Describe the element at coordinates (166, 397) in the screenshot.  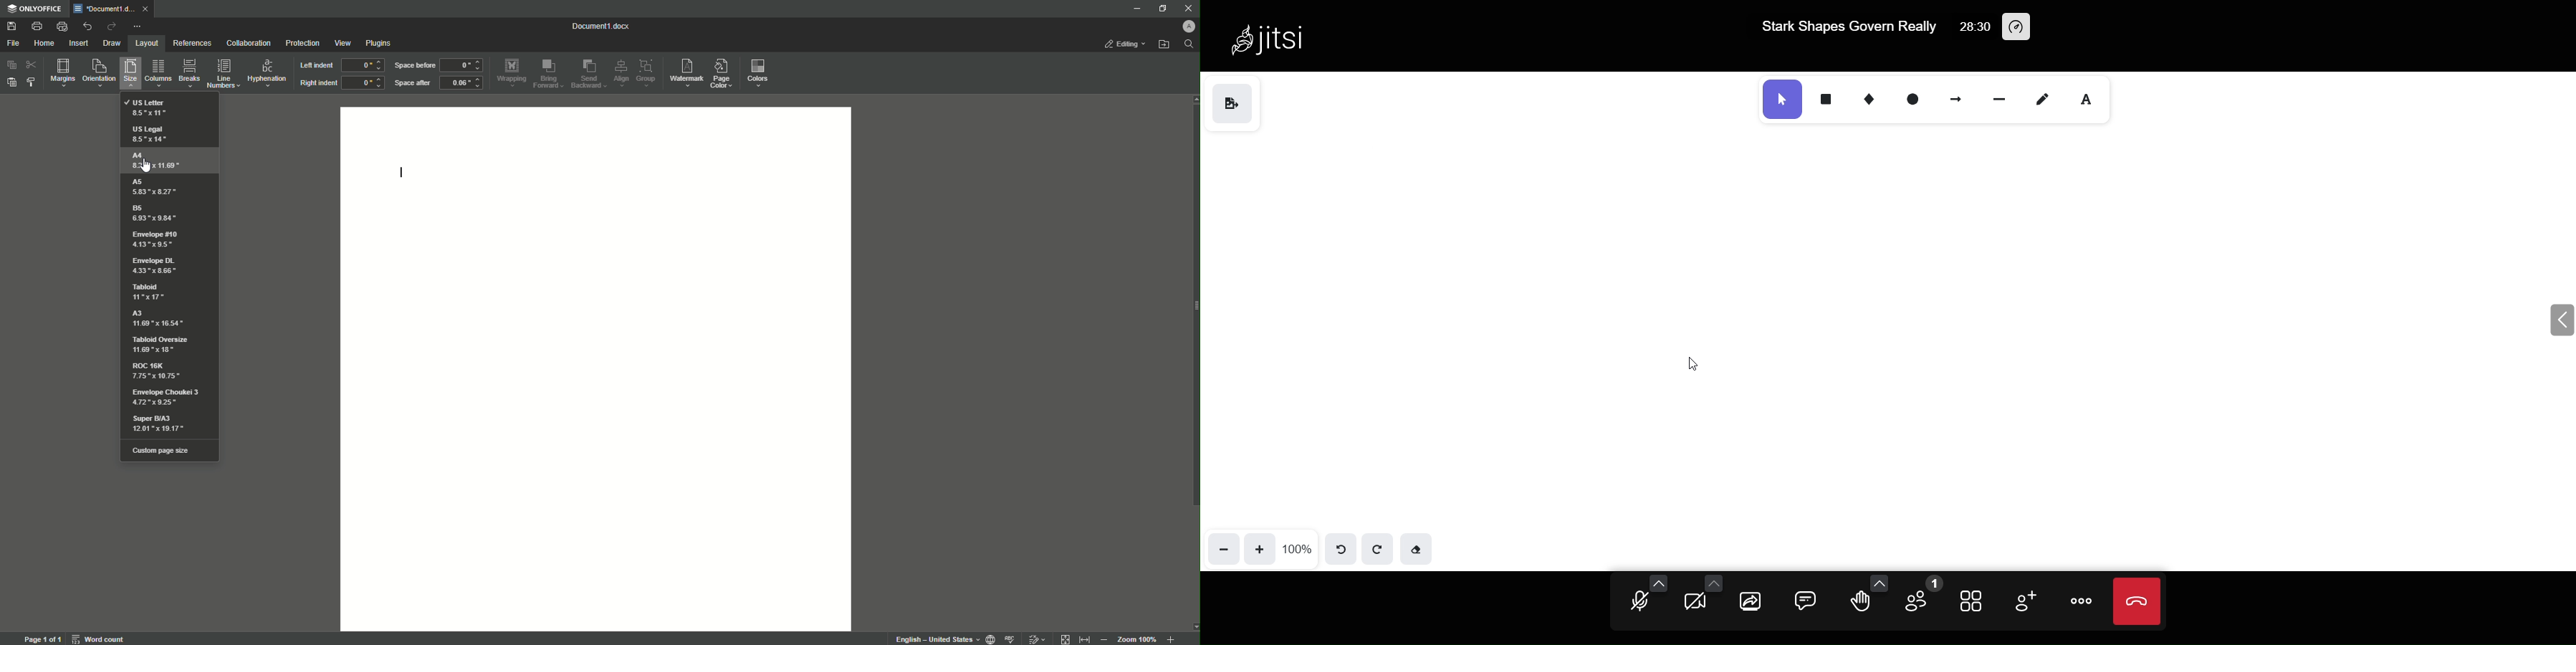
I see `Envelope Choukei 3` at that location.